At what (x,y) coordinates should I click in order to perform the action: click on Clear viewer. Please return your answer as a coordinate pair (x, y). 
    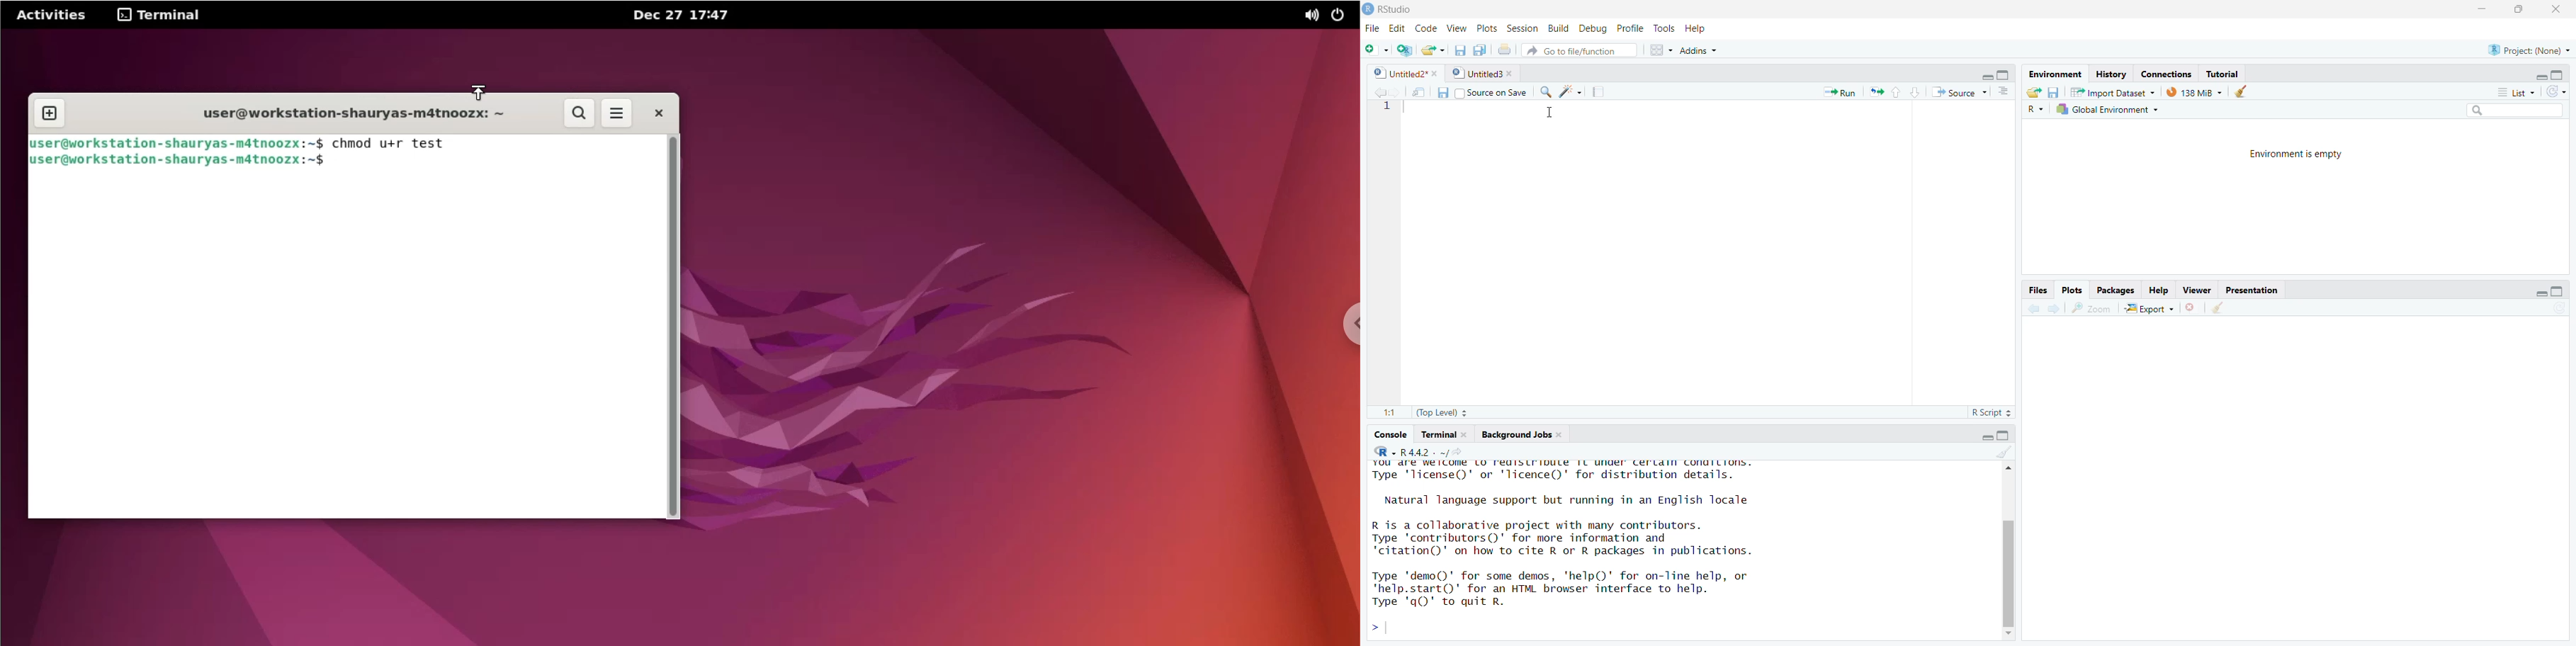
    Looking at the image, I should click on (2226, 308).